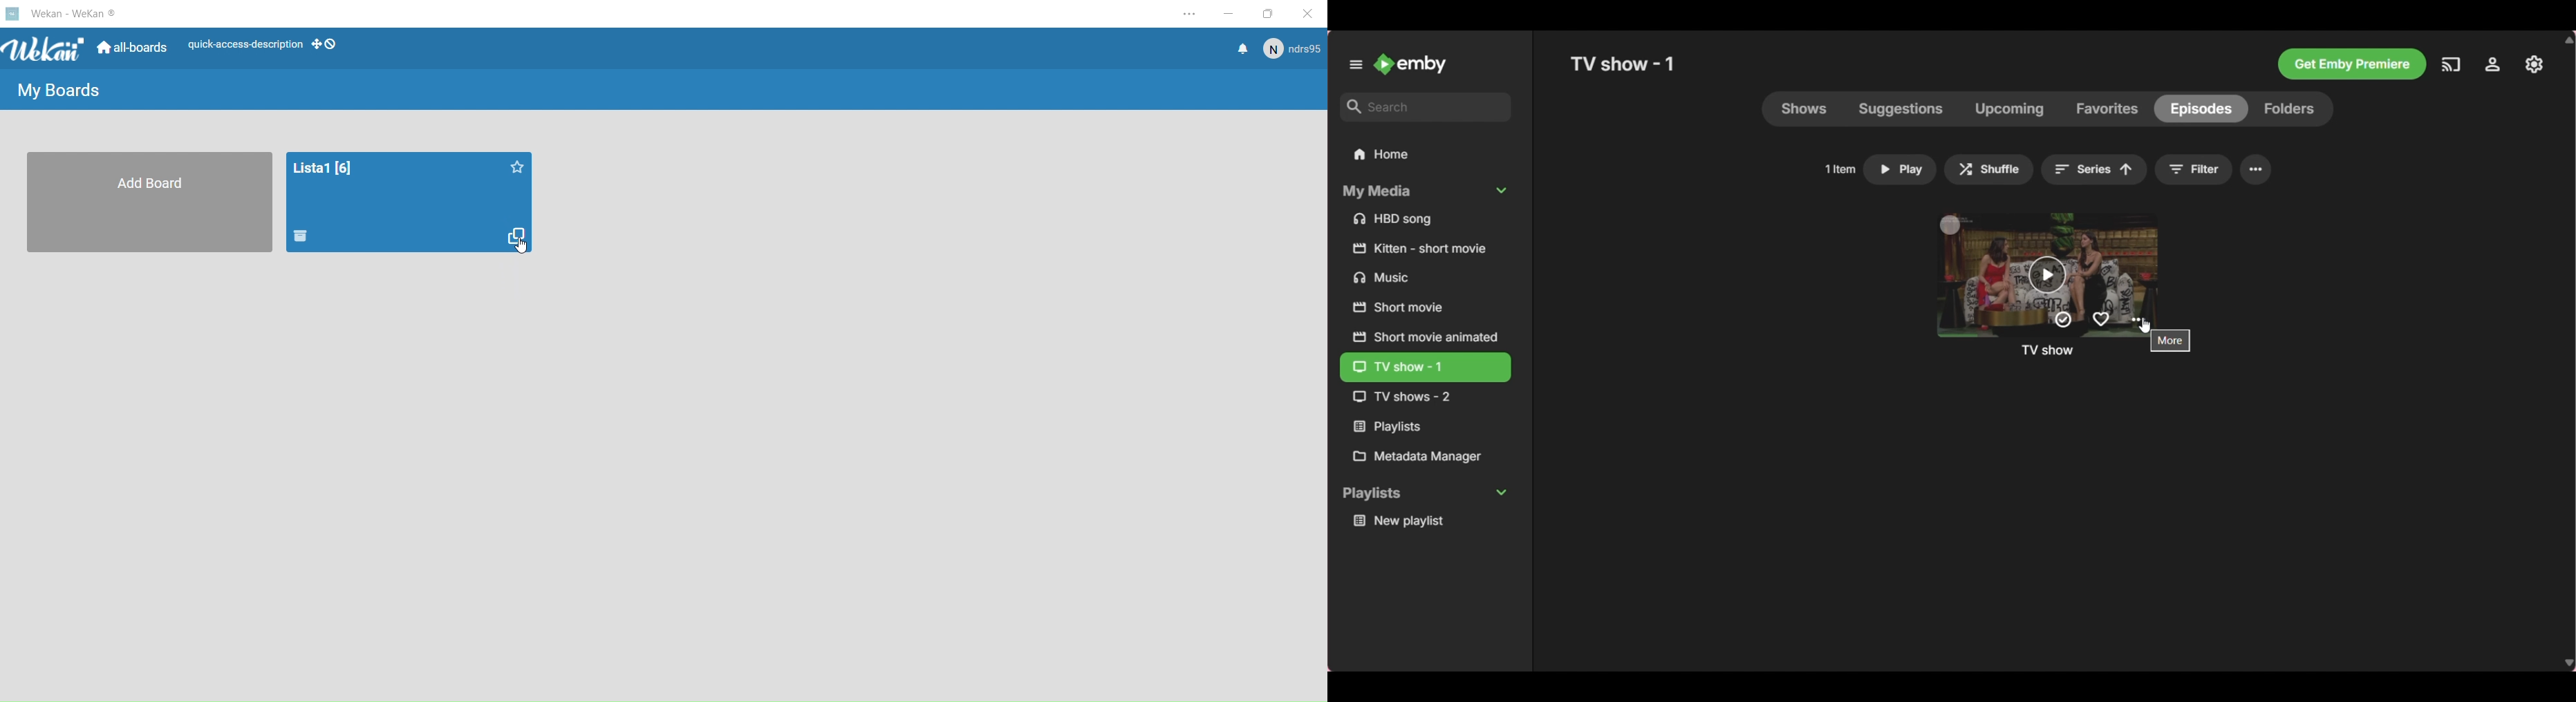 The width and height of the screenshot is (2576, 728). Describe the element at coordinates (516, 235) in the screenshot. I see `Duplicate Board` at that location.